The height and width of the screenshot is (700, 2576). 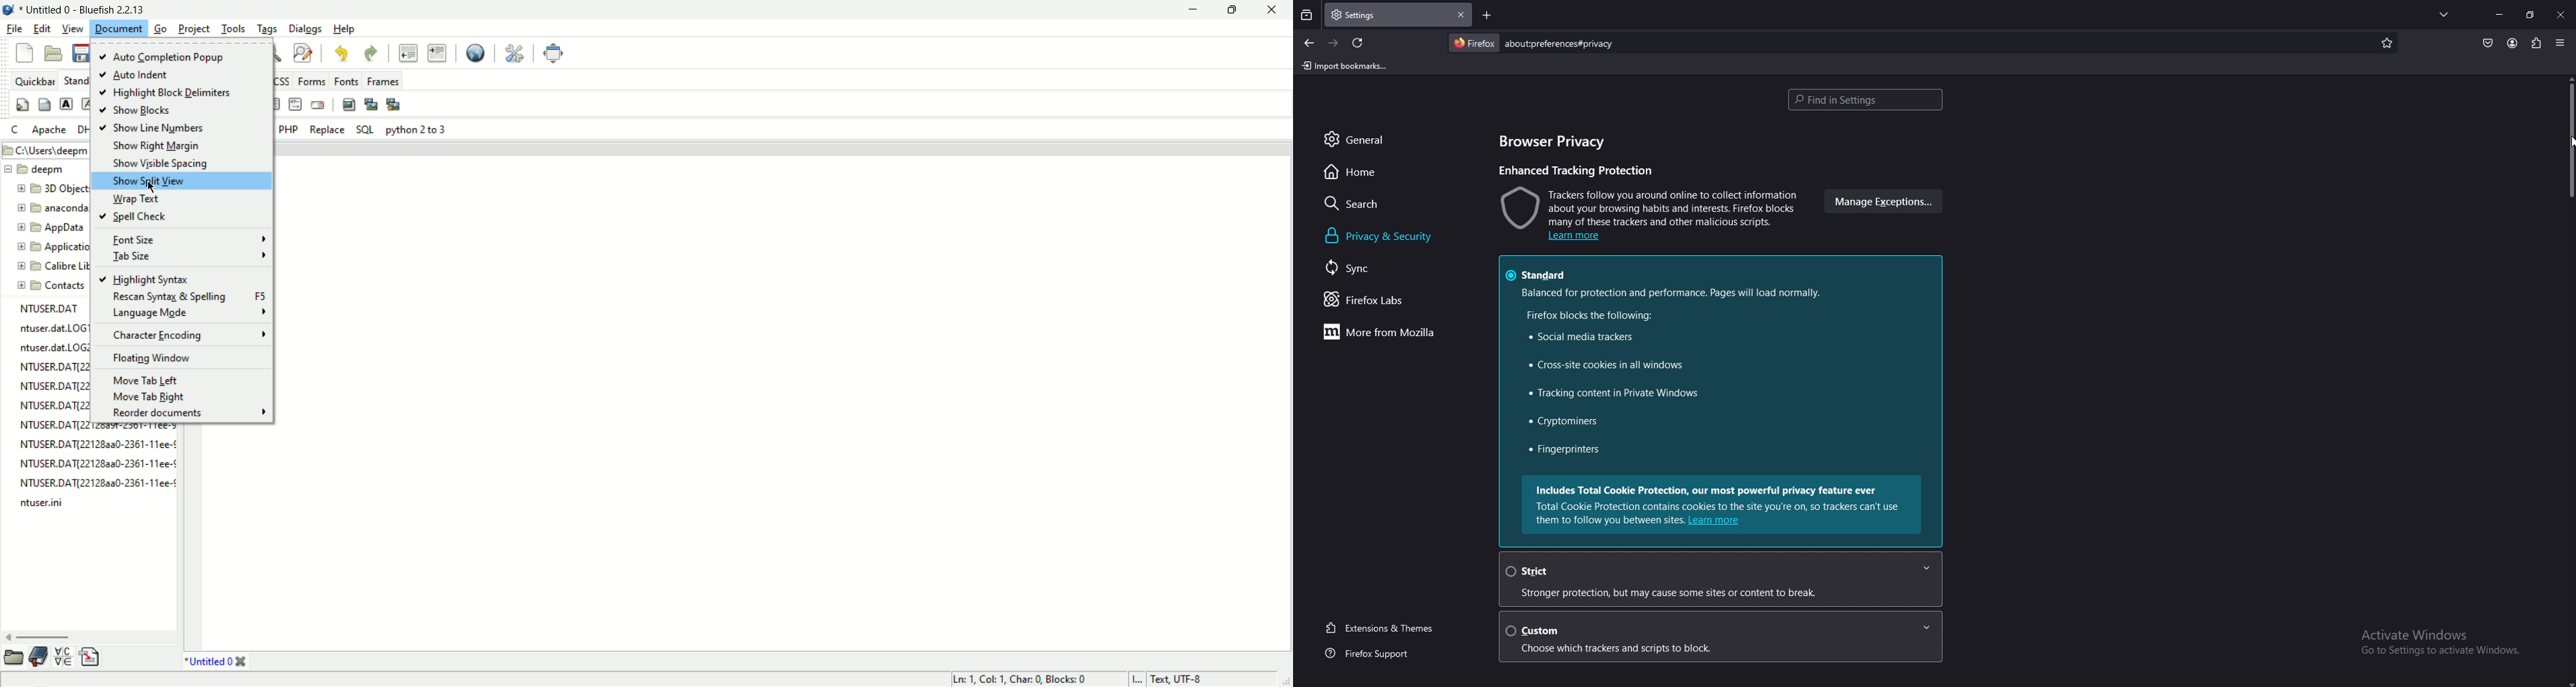 I want to click on firefox labs, so click(x=1378, y=301).